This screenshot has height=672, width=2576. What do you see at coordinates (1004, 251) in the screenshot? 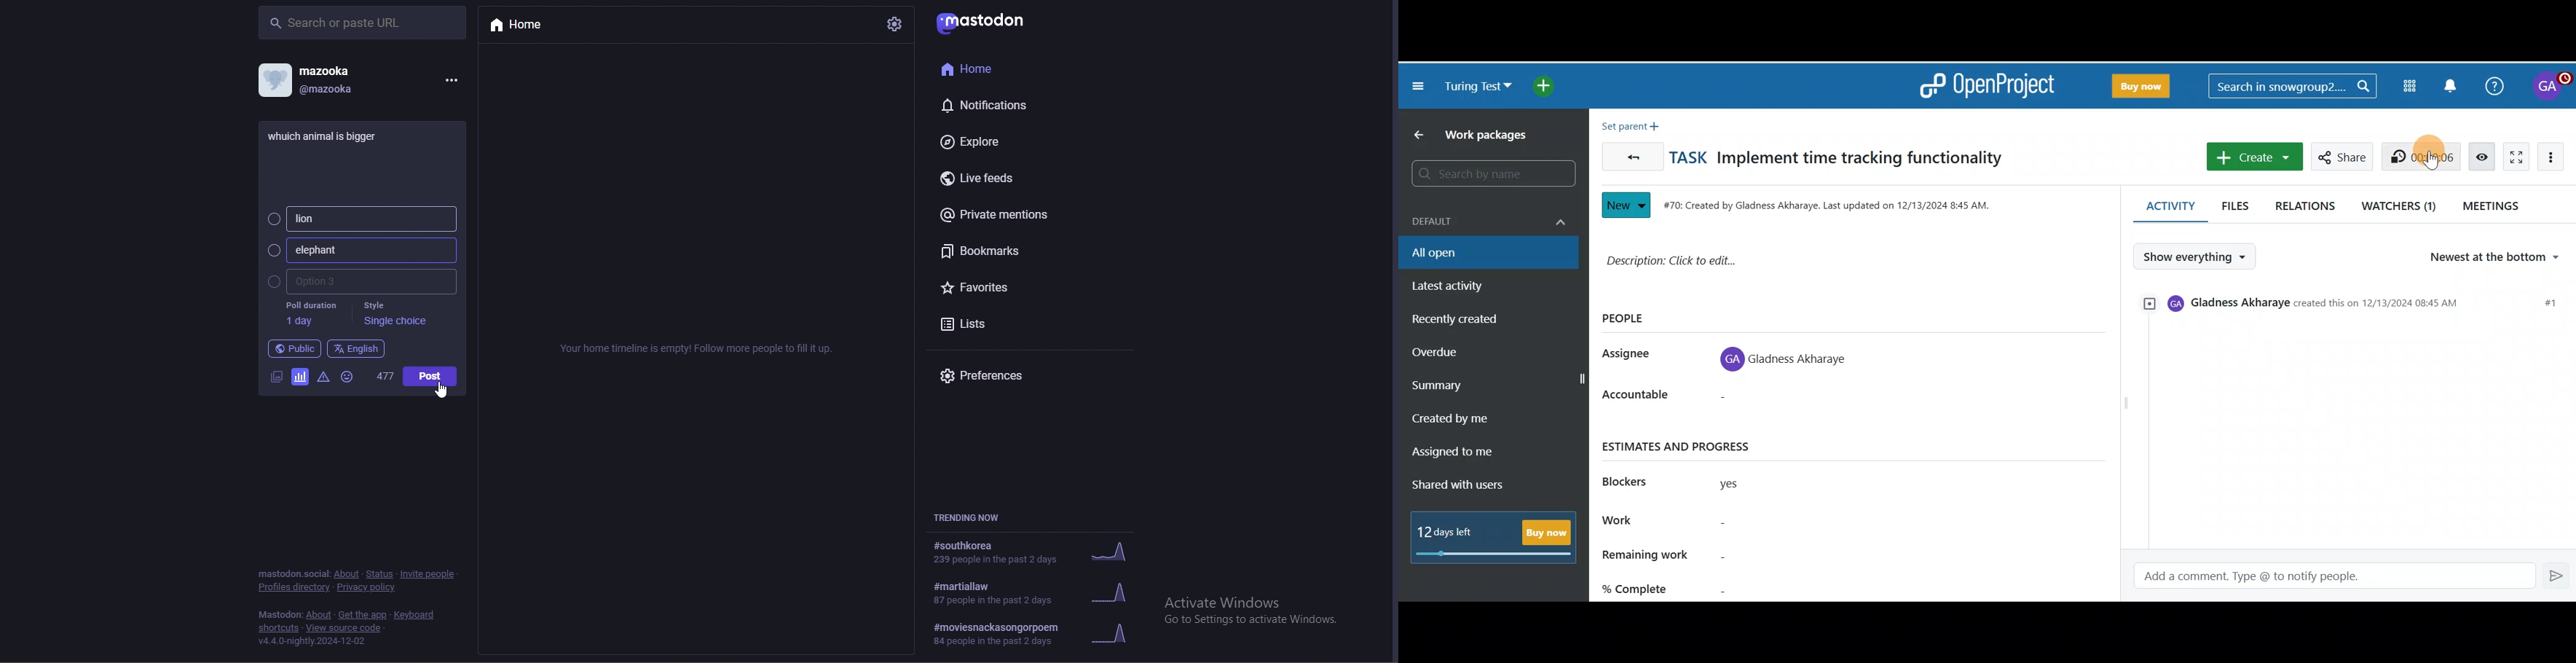
I see `bookmarks` at bounding box center [1004, 251].